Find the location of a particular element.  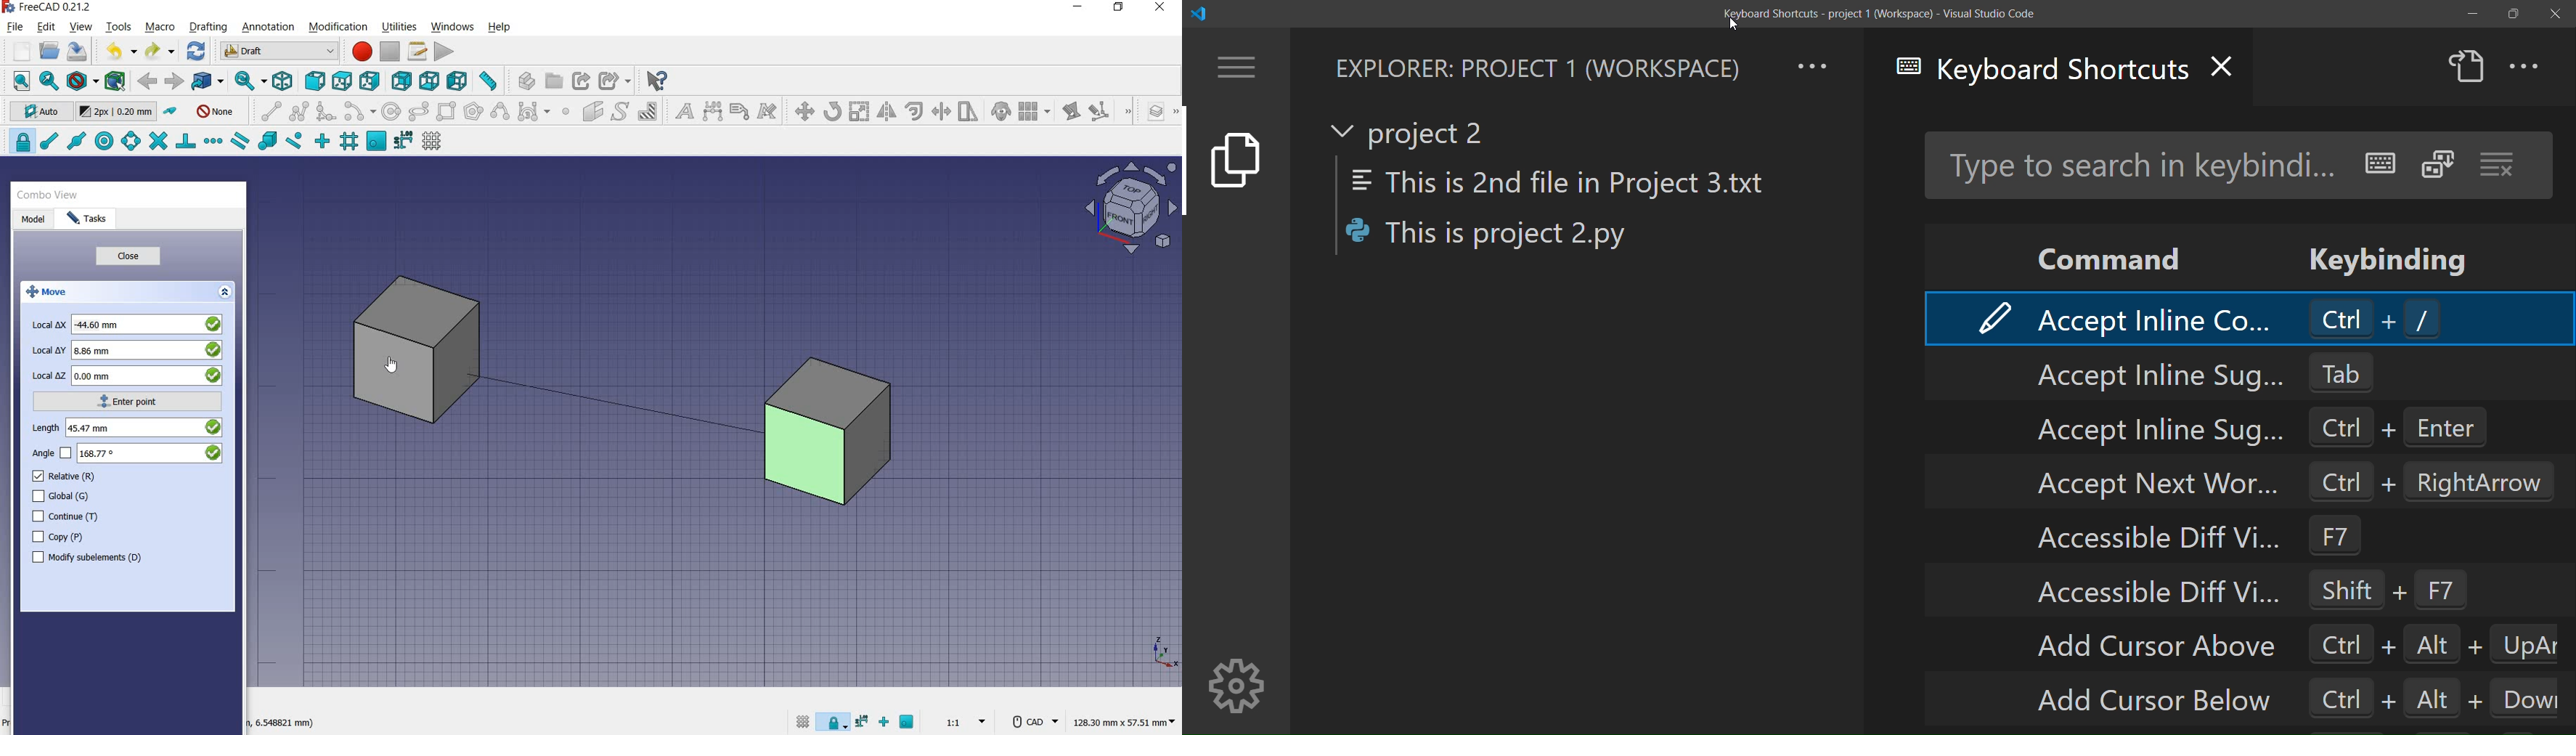

ctrl + alt + uparrow is located at coordinates (2433, 643).